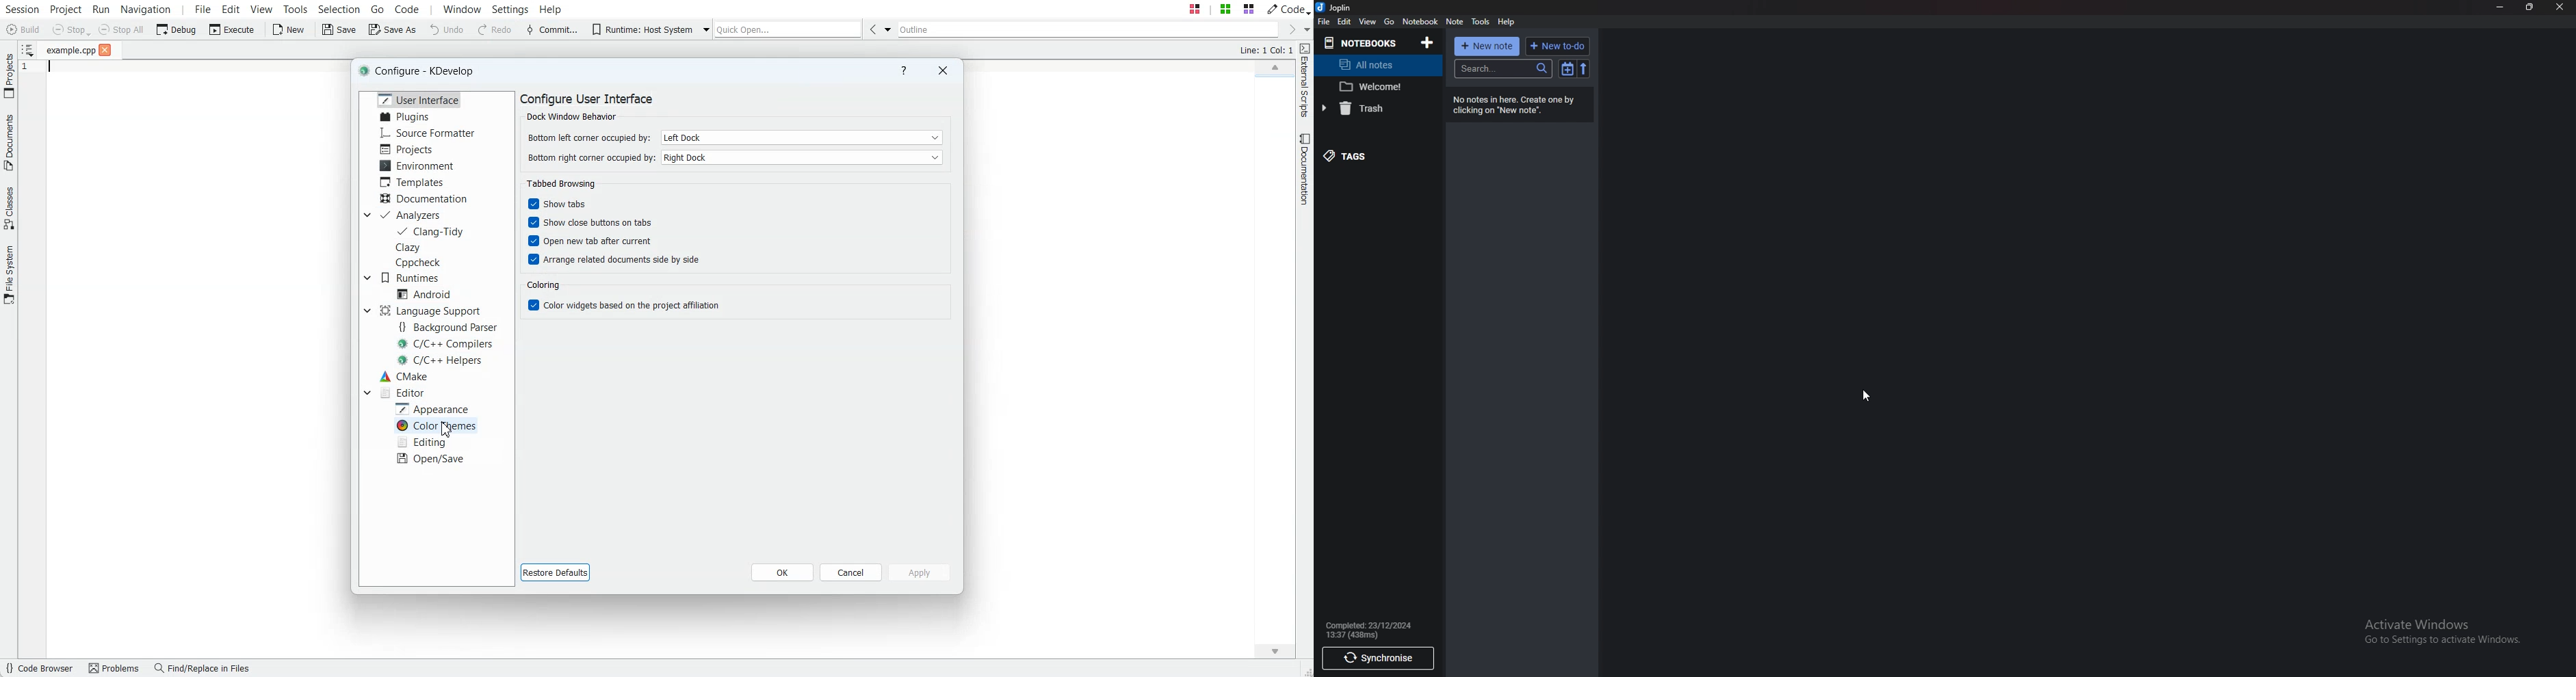  Describe the element at coordinates (1866, 394) in the screenshot. I see `cursor` at that location.